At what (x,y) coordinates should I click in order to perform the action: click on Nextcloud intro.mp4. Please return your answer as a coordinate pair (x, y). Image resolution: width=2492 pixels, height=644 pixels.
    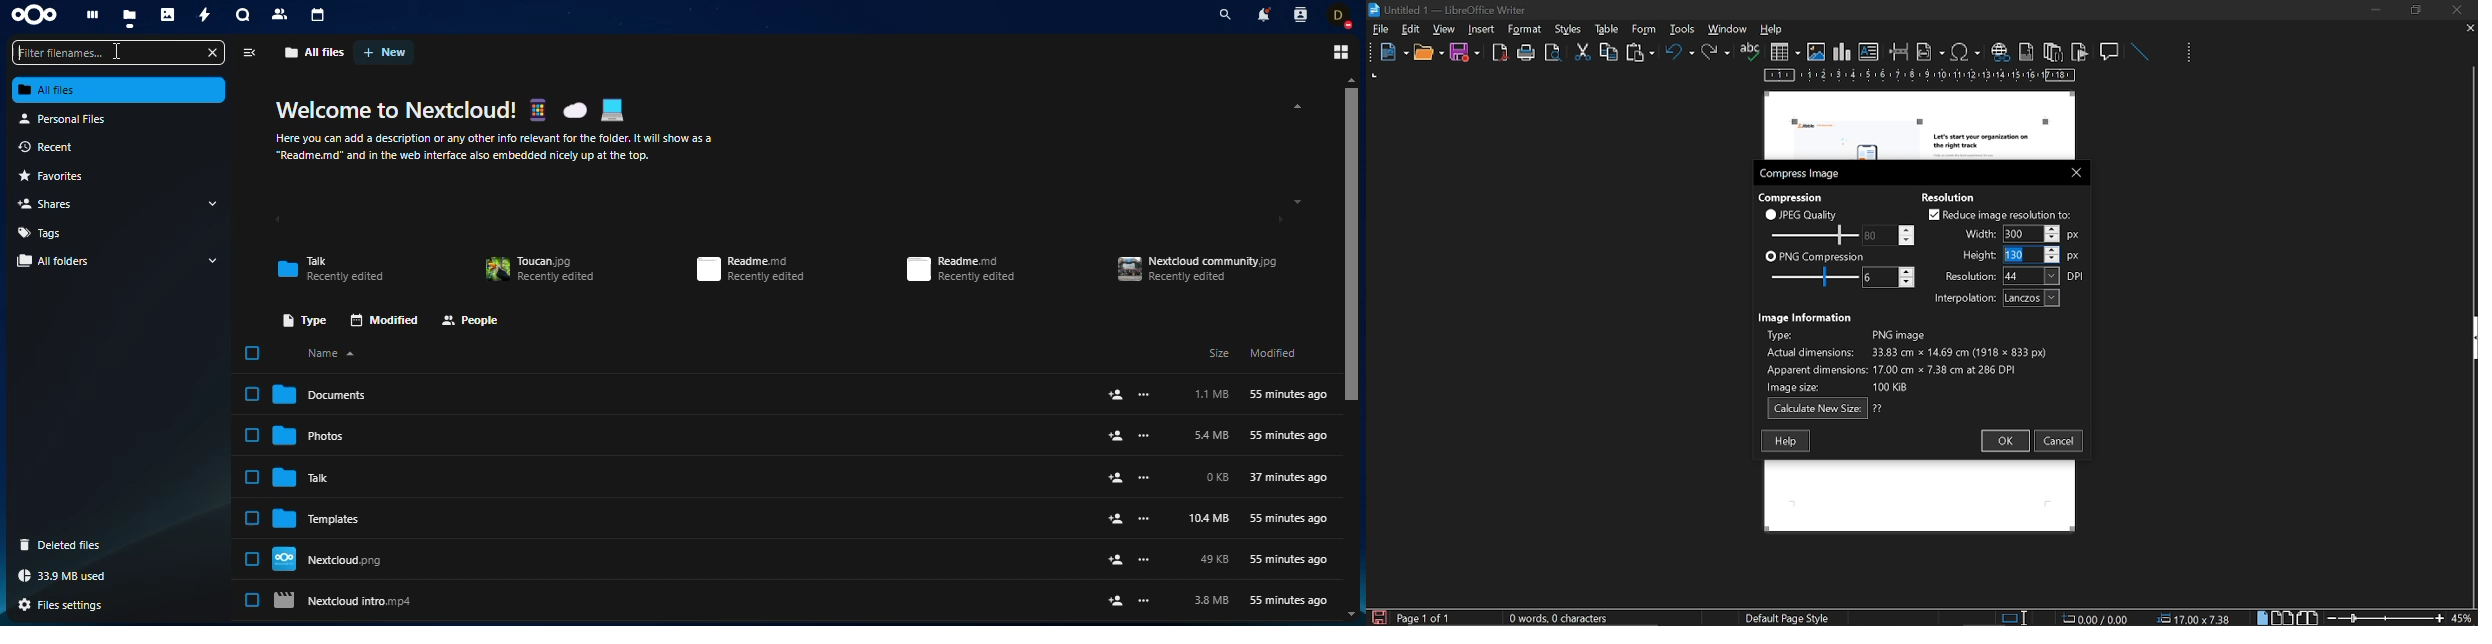
    Looking at the image, I should click on (682, 601).